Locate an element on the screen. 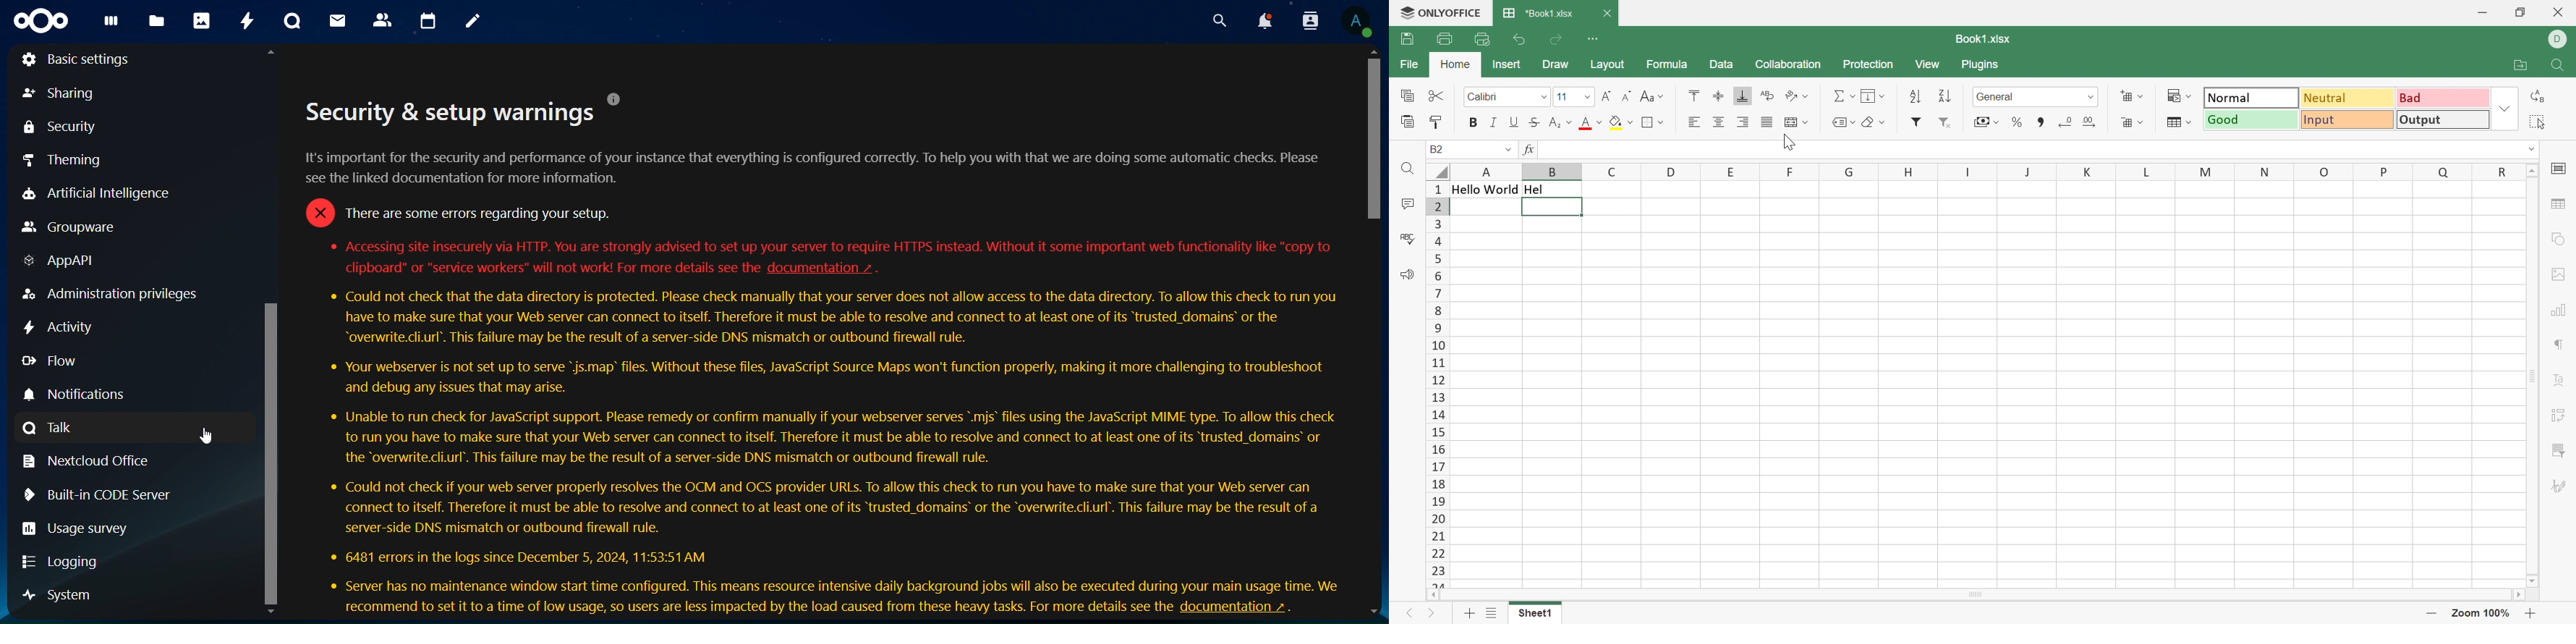 This screenshot has height=644, width=2576. Signature settings is located at coordinates (2557, 485).